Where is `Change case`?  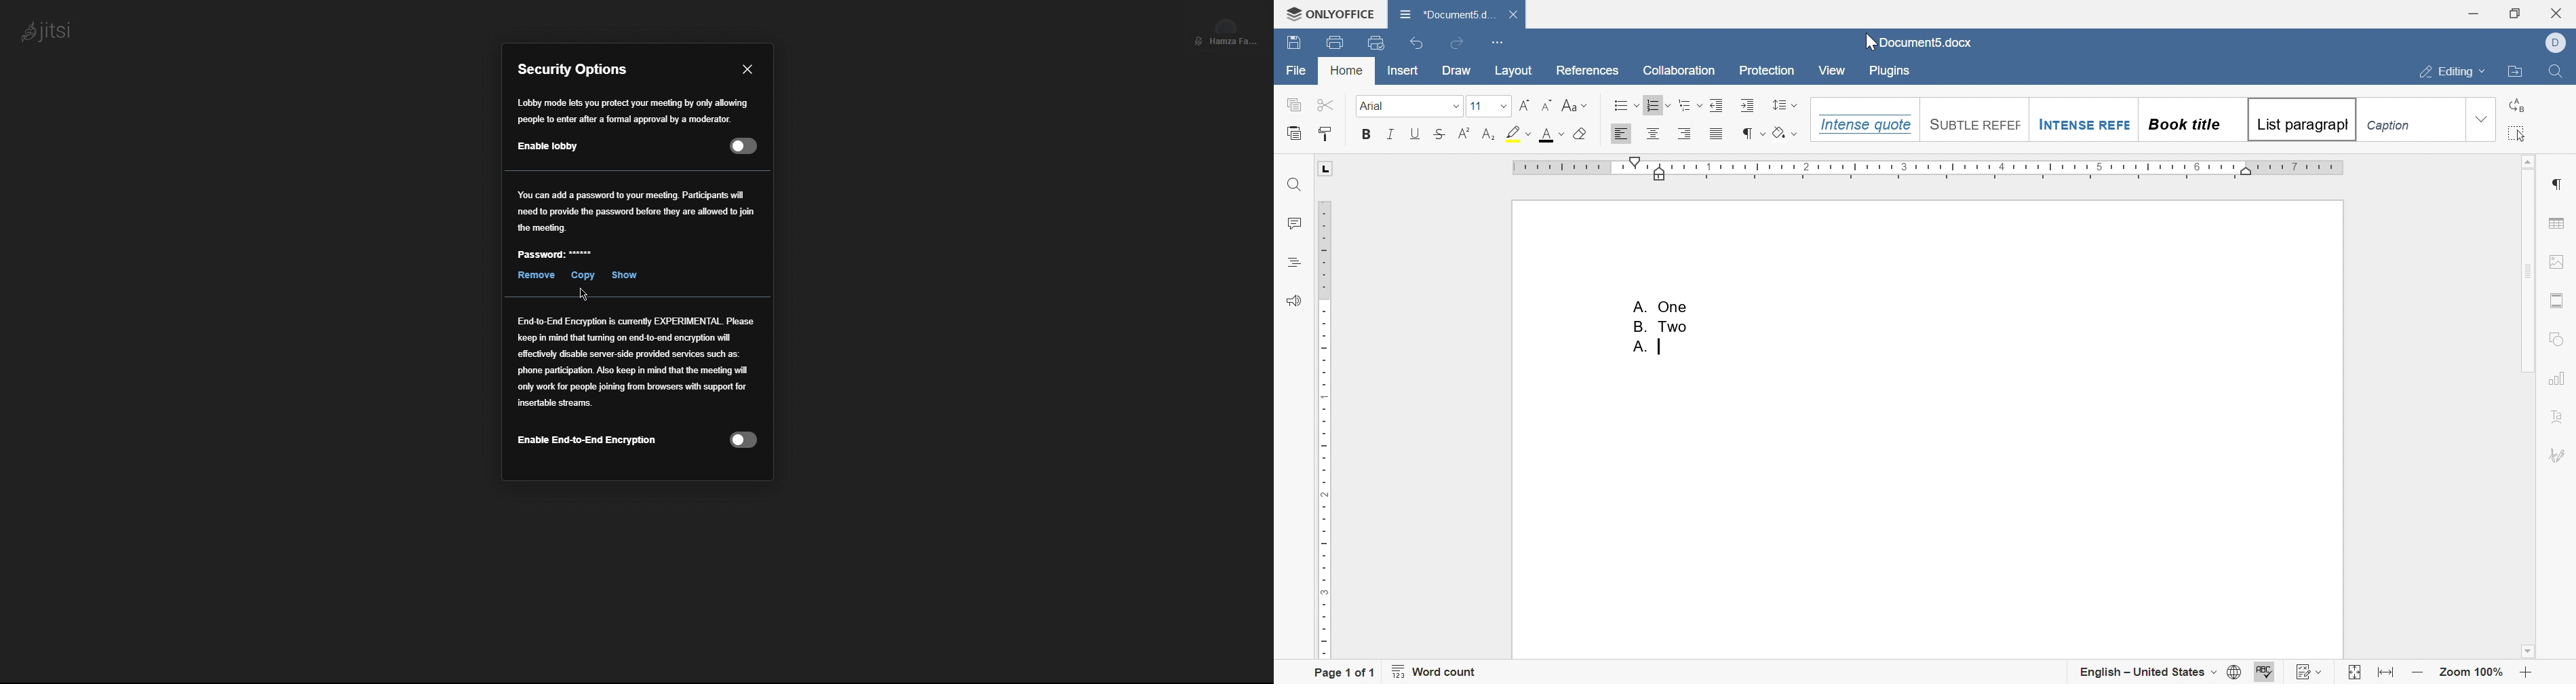
Change case is located at coordinates (1575, 105).